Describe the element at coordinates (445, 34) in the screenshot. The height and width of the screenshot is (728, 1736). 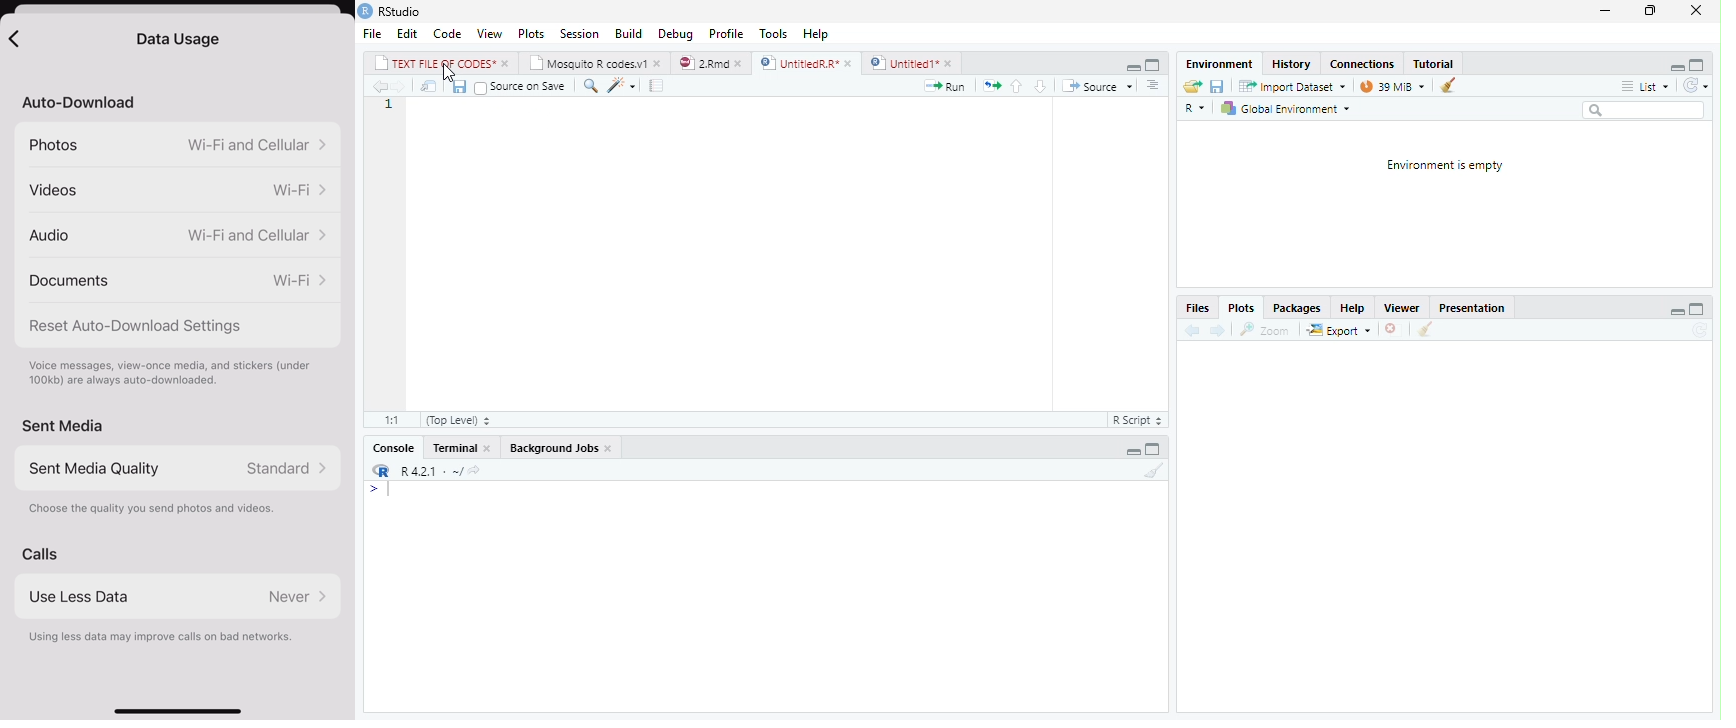
I see `Code` at that location.